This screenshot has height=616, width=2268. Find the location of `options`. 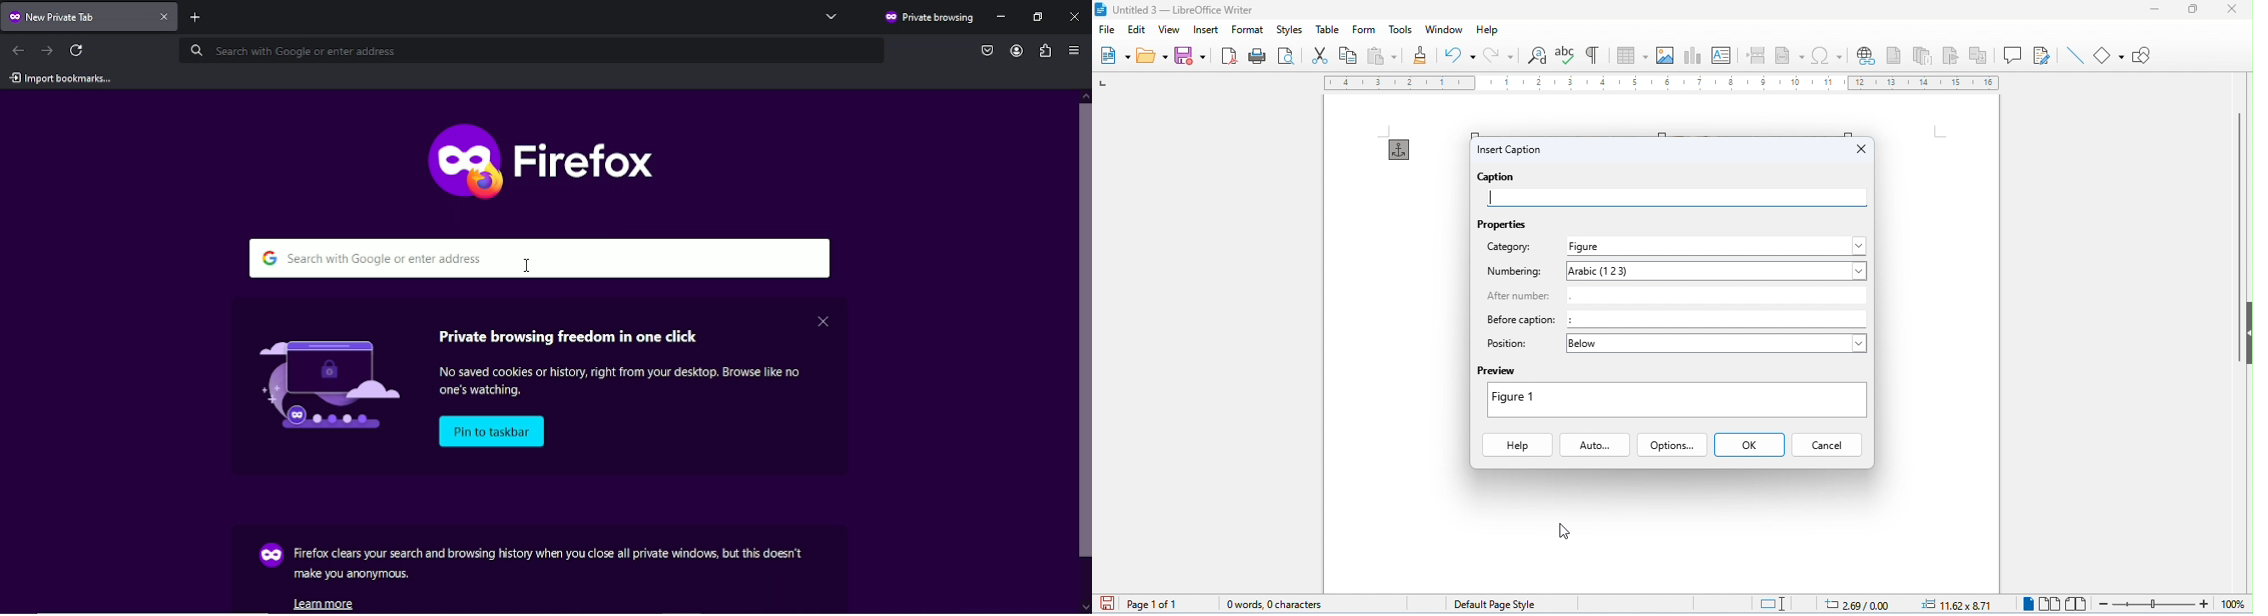

options is located at coordinates (1674, 444).